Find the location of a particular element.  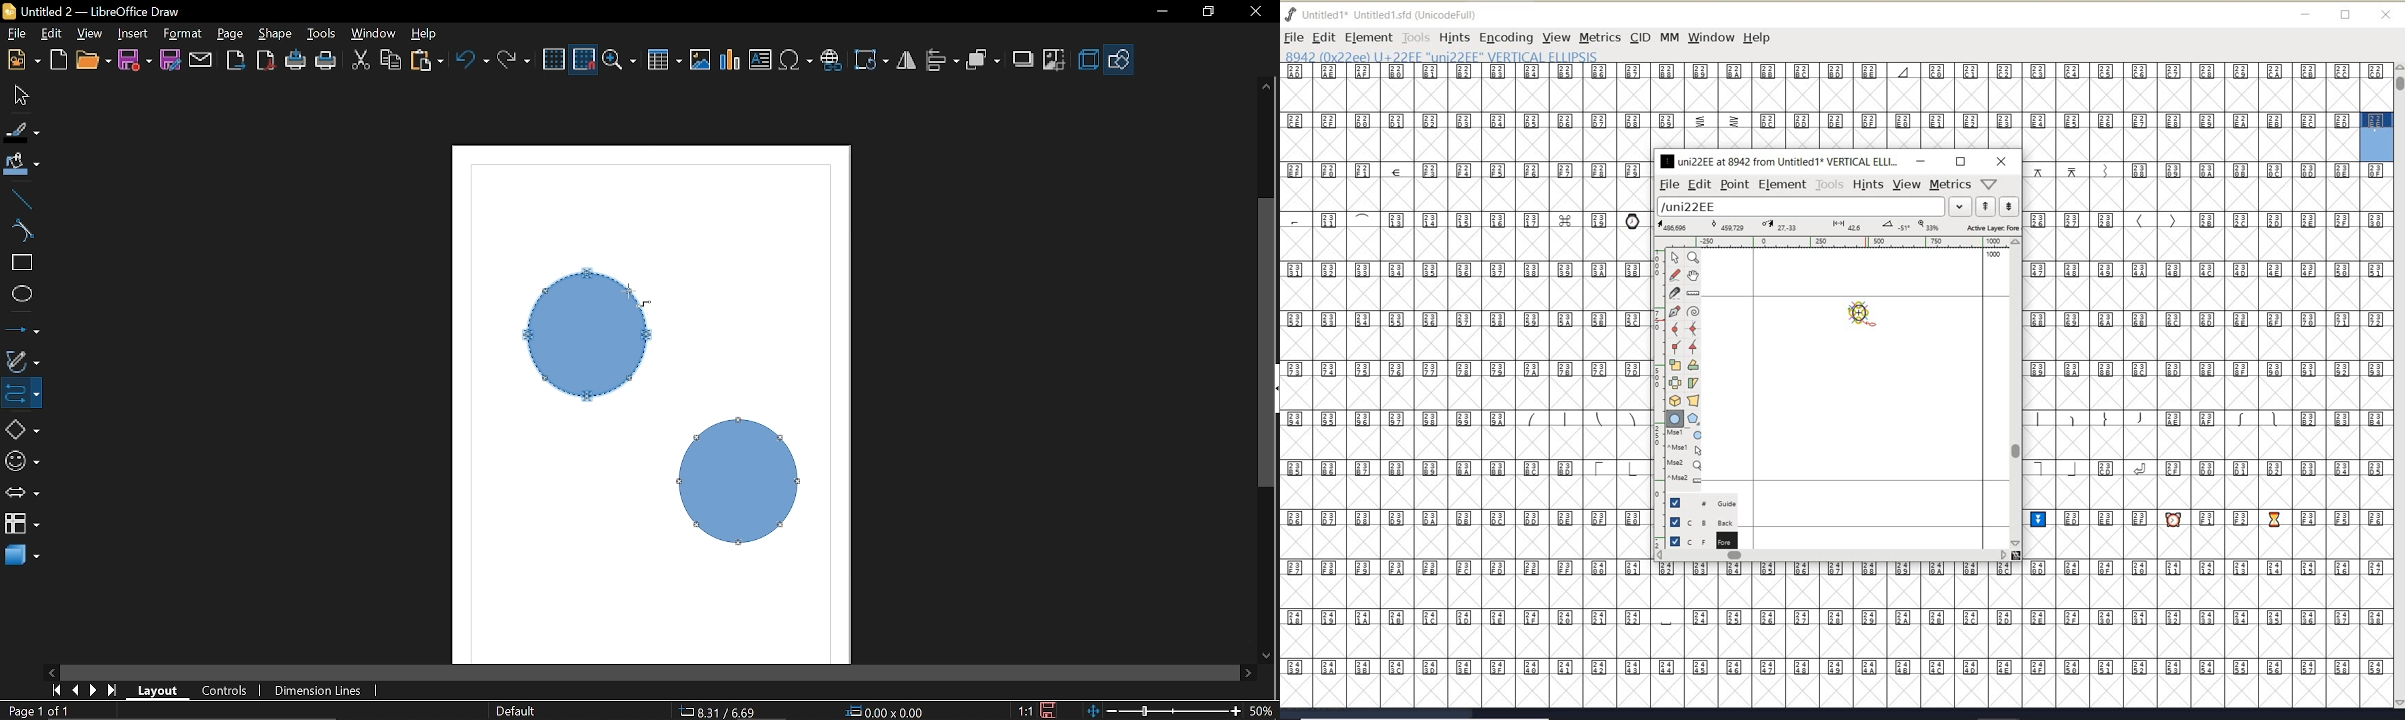

untitled1* Untitled 1.sfd (UnicodeFull) is located at coordinates (1396, 13).